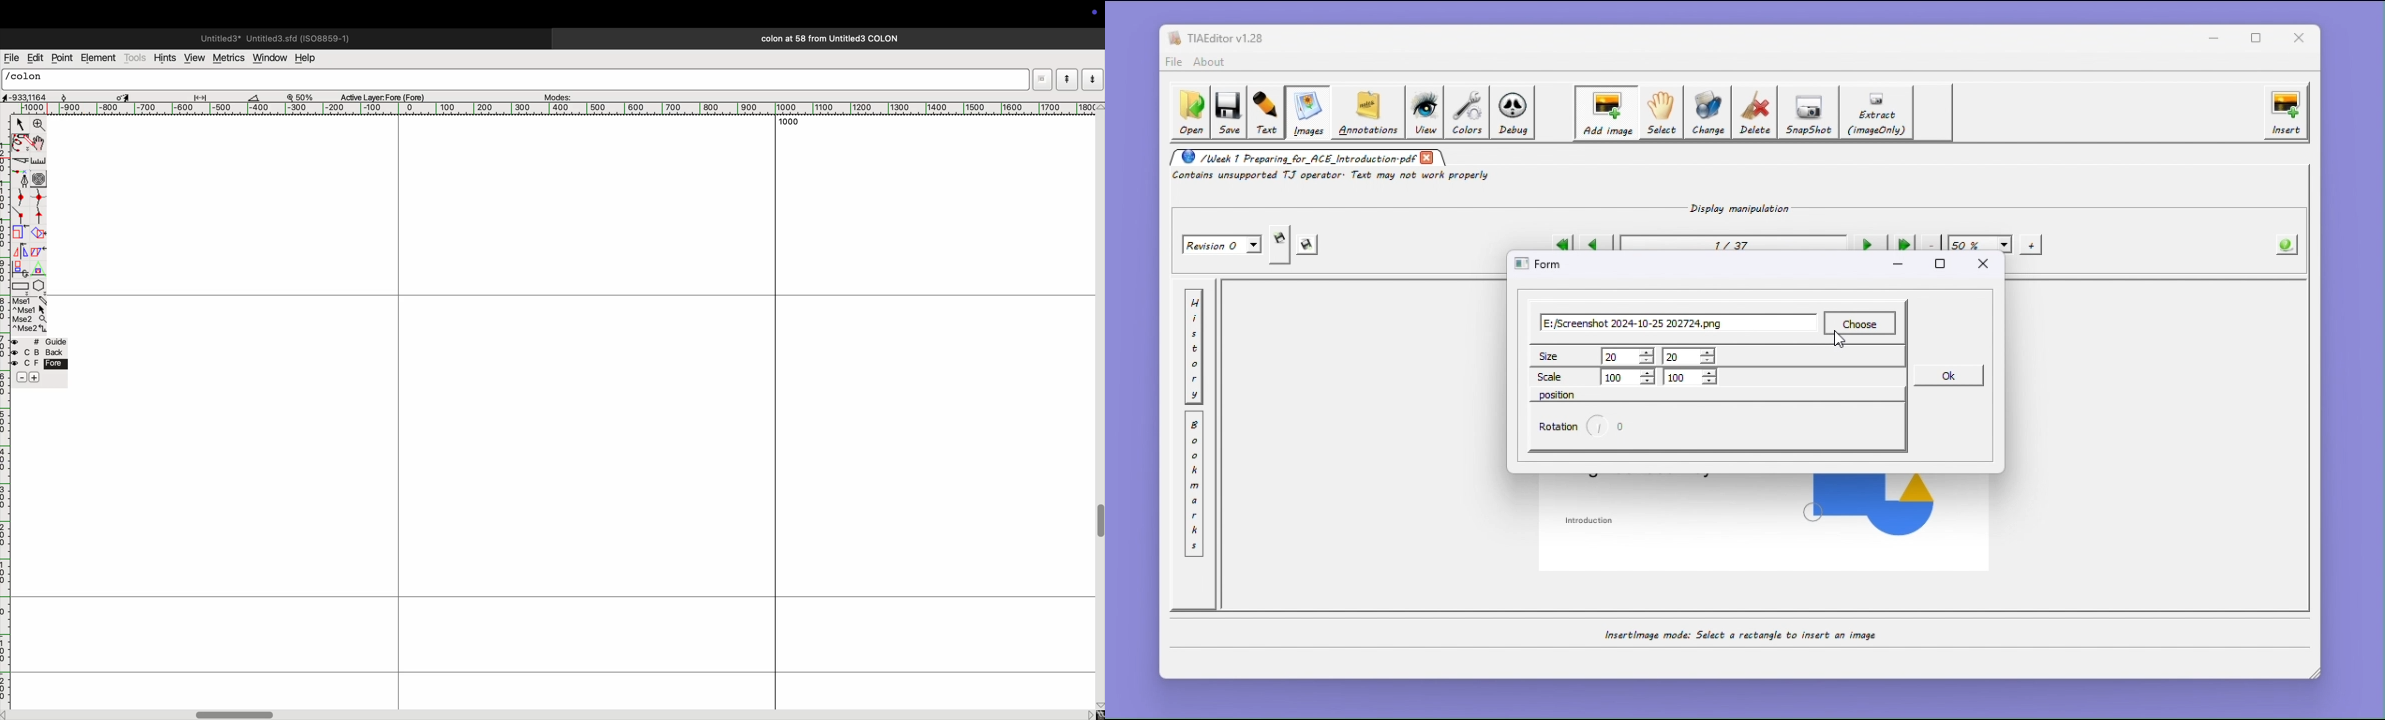 Image resolution: width=2408 pixels, height=728 pixels. Describe the element at coordinates (38, 233) in the screenshot. I see `extract` at that location.